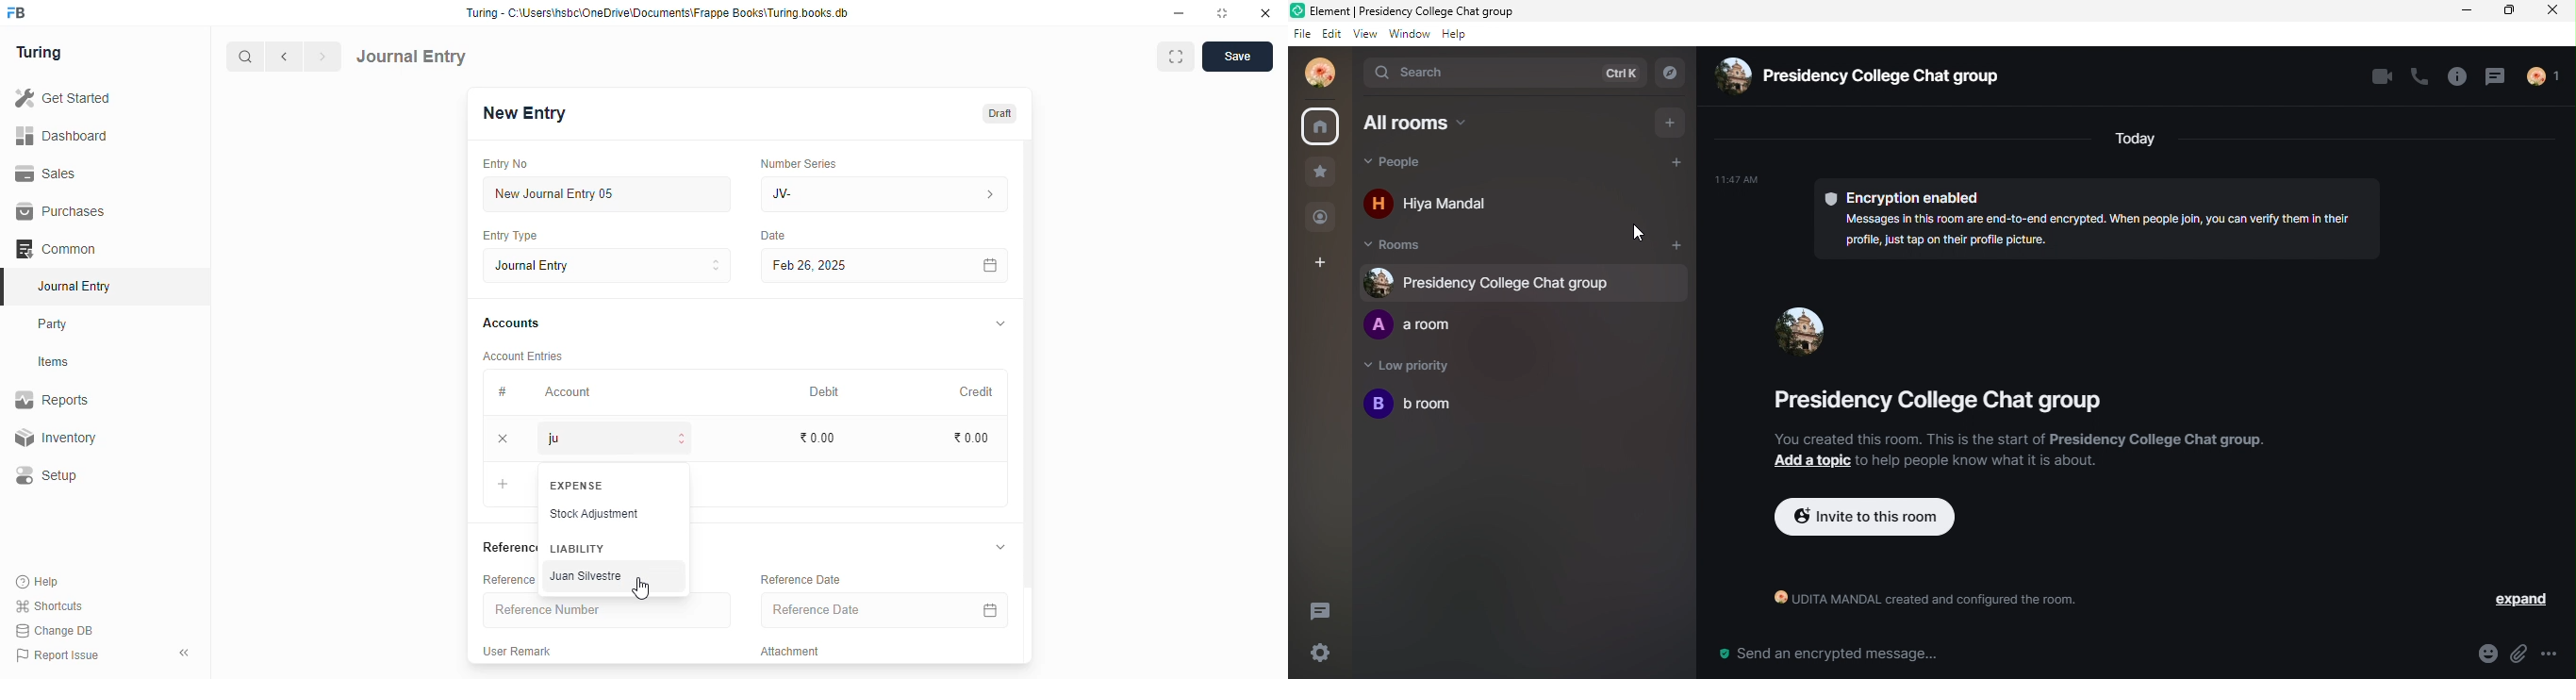  I want to click on title, so click(1420, 10).